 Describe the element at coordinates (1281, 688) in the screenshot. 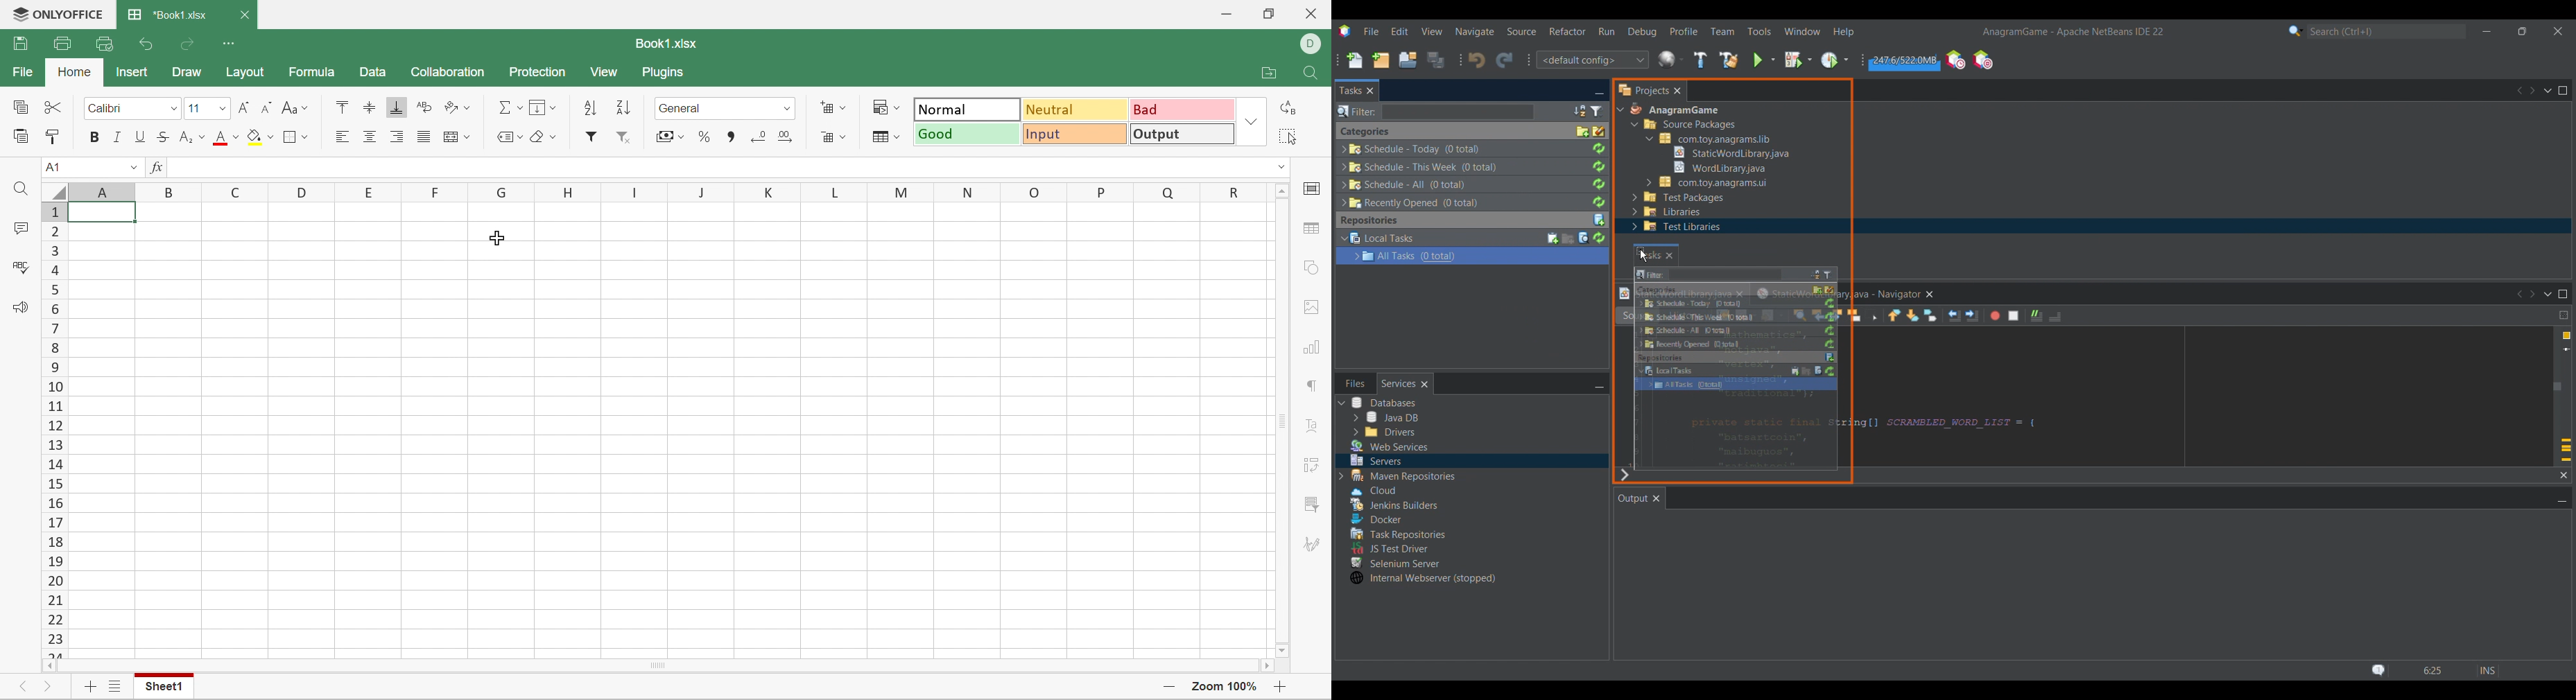

I see `Zoom in` at that location.